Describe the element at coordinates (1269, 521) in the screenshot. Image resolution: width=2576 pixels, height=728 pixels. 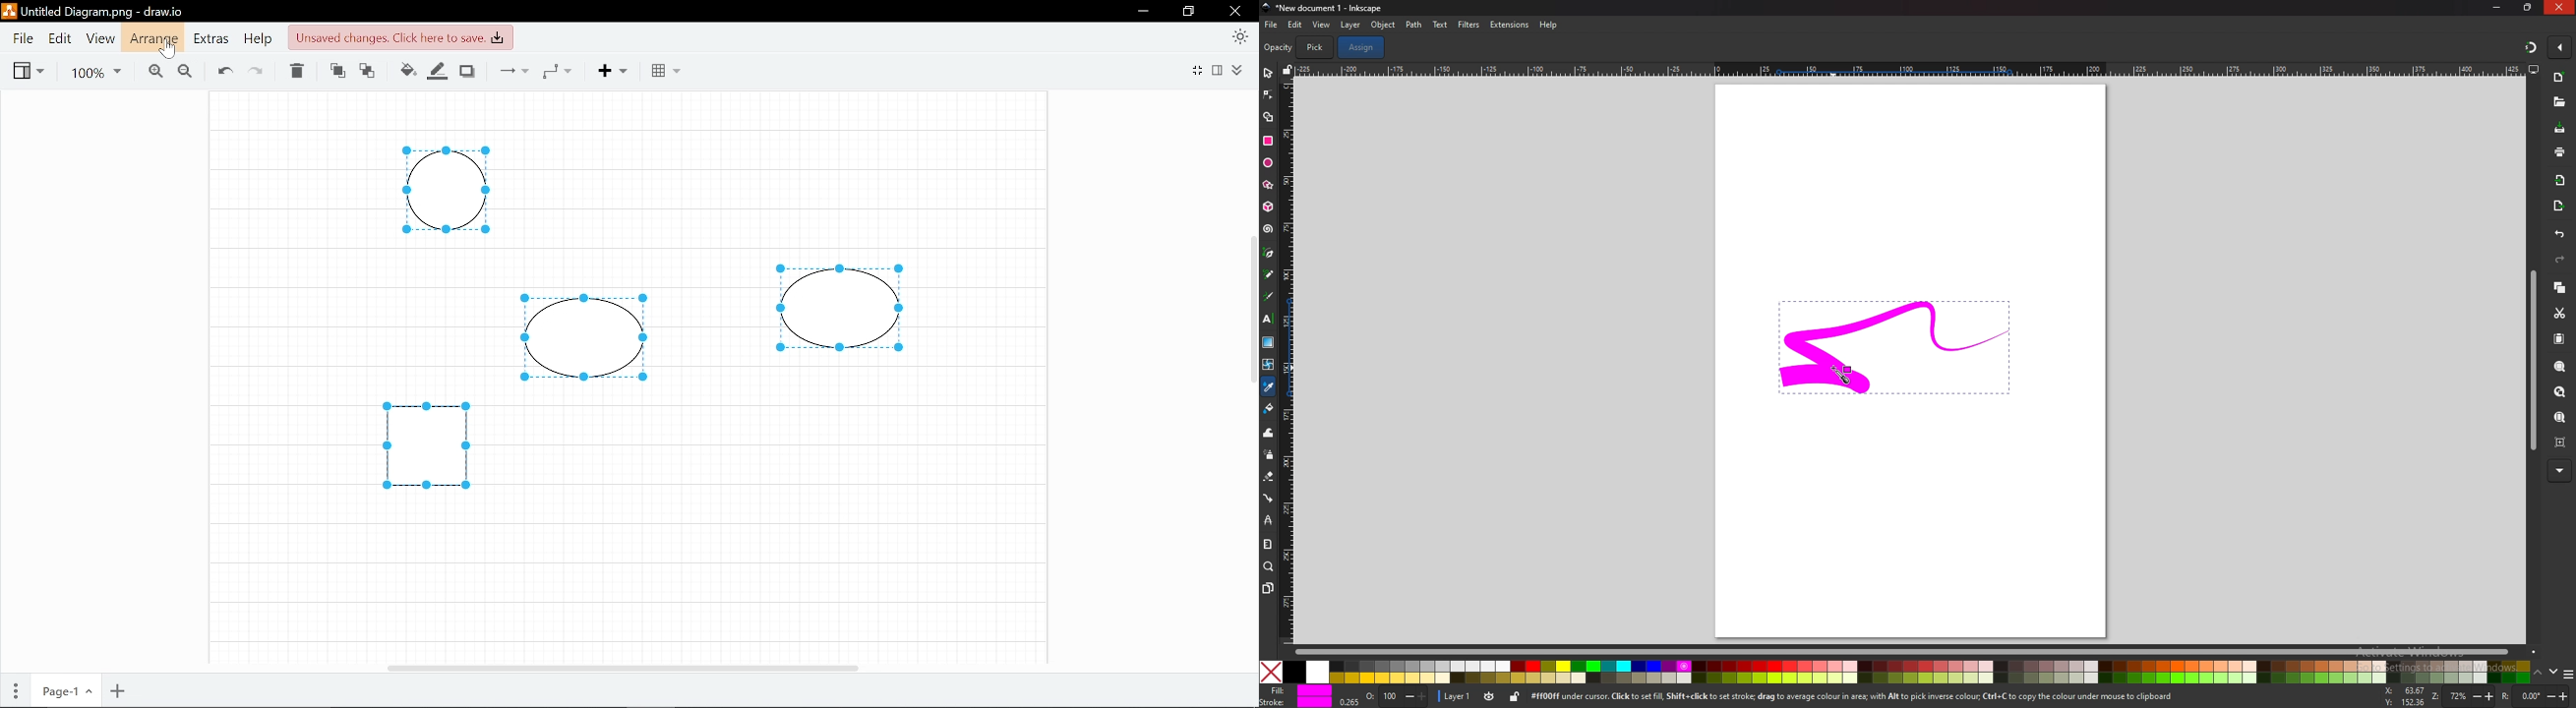
I see `lpe` at that location.